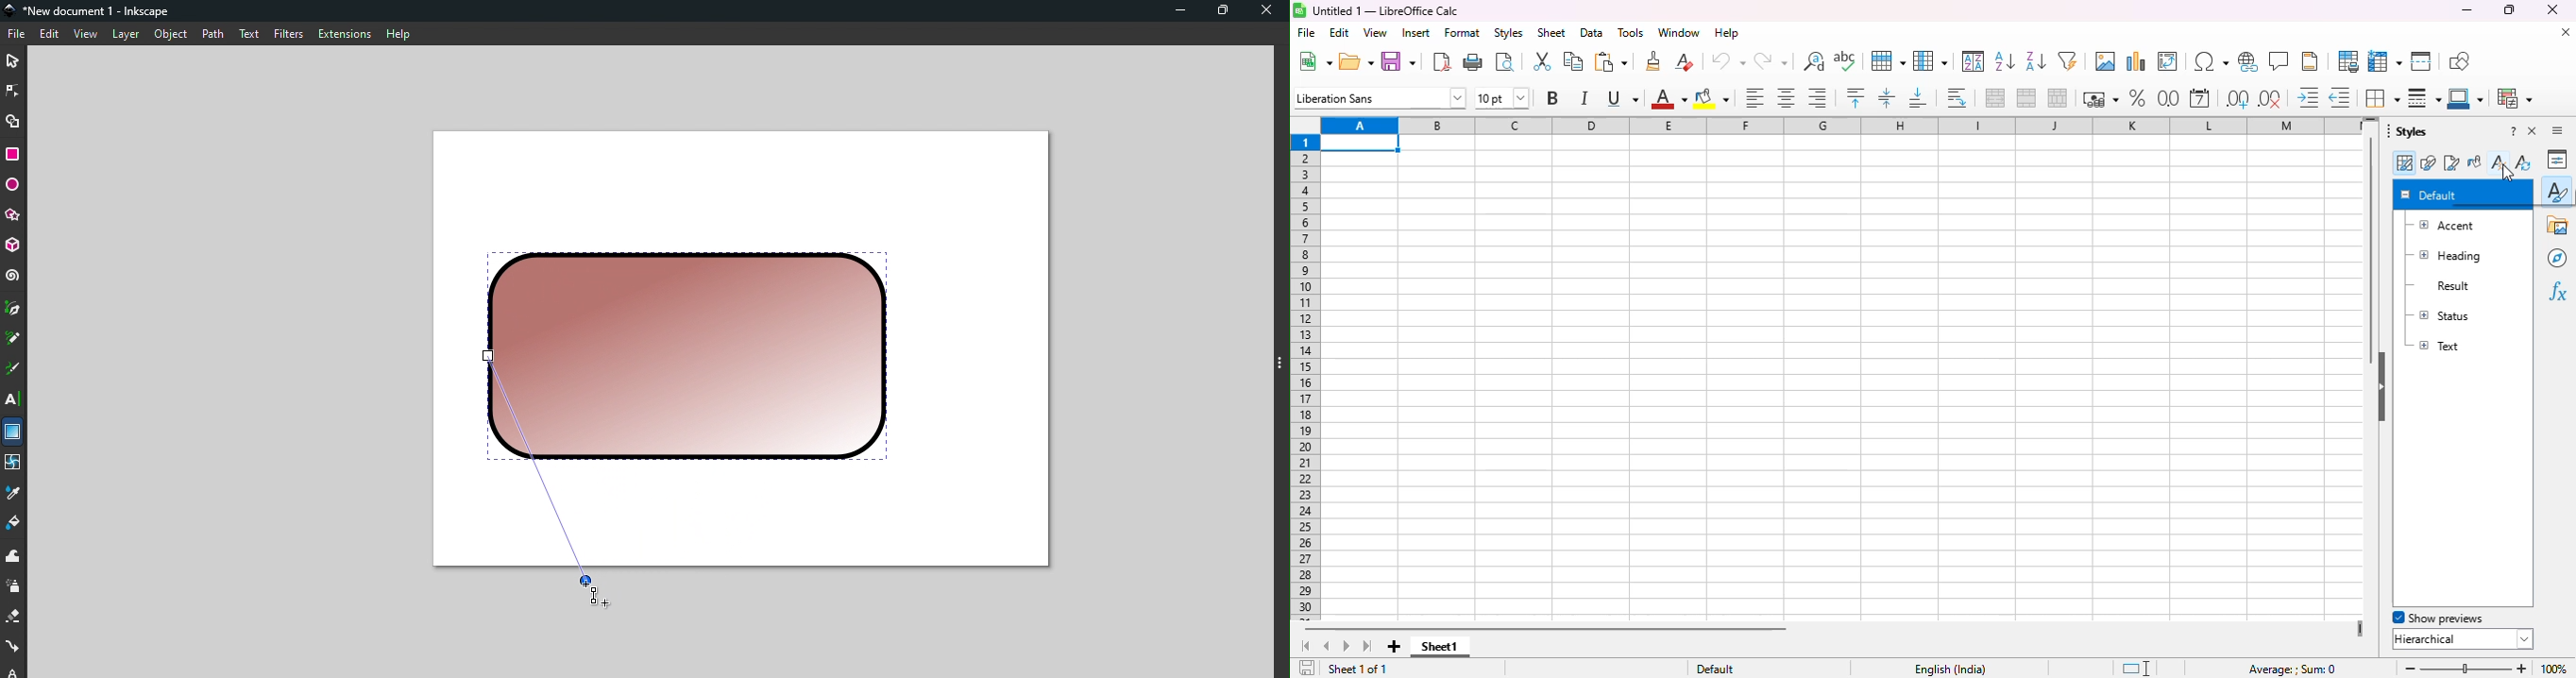  Describe the element at coordinates (1541, 61) in the screenshot. I see `cut` at that location.